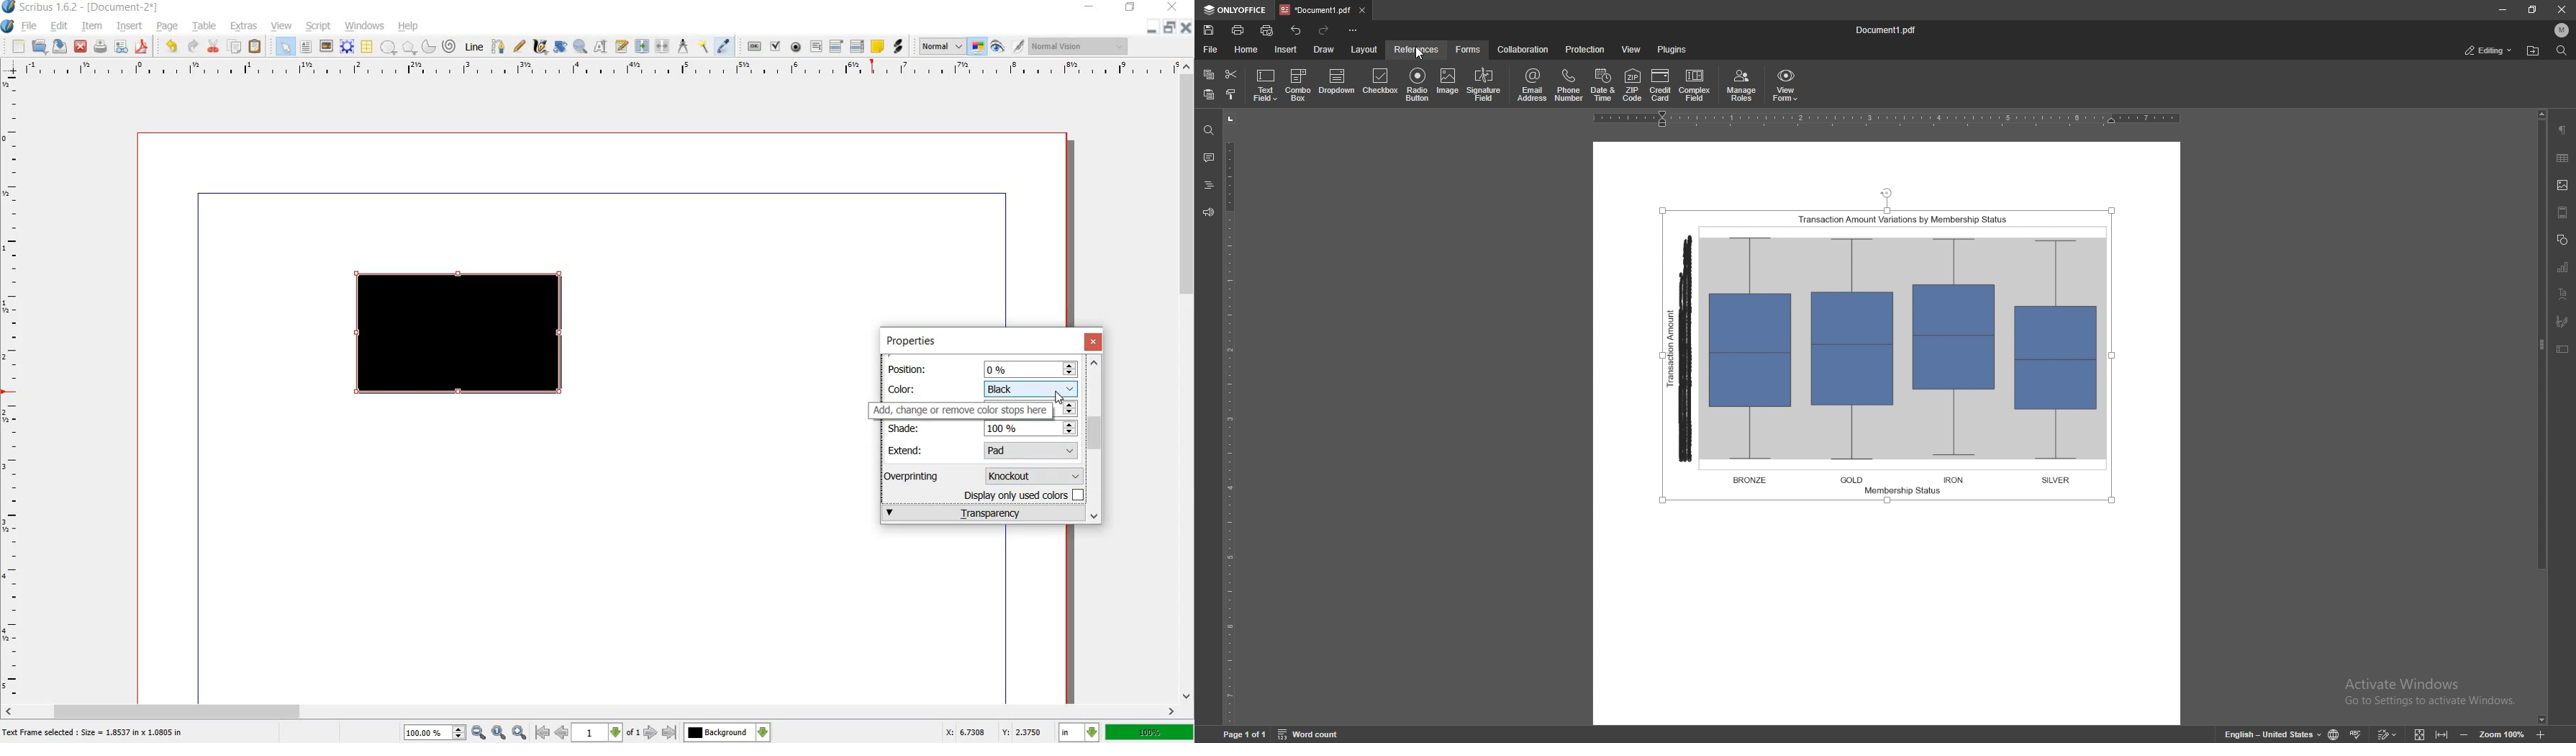 The width and height of the screenshot is (2576, 756). Describe the element at coordinates (450, 46) in the screenshot. I see `spiral` at that location.